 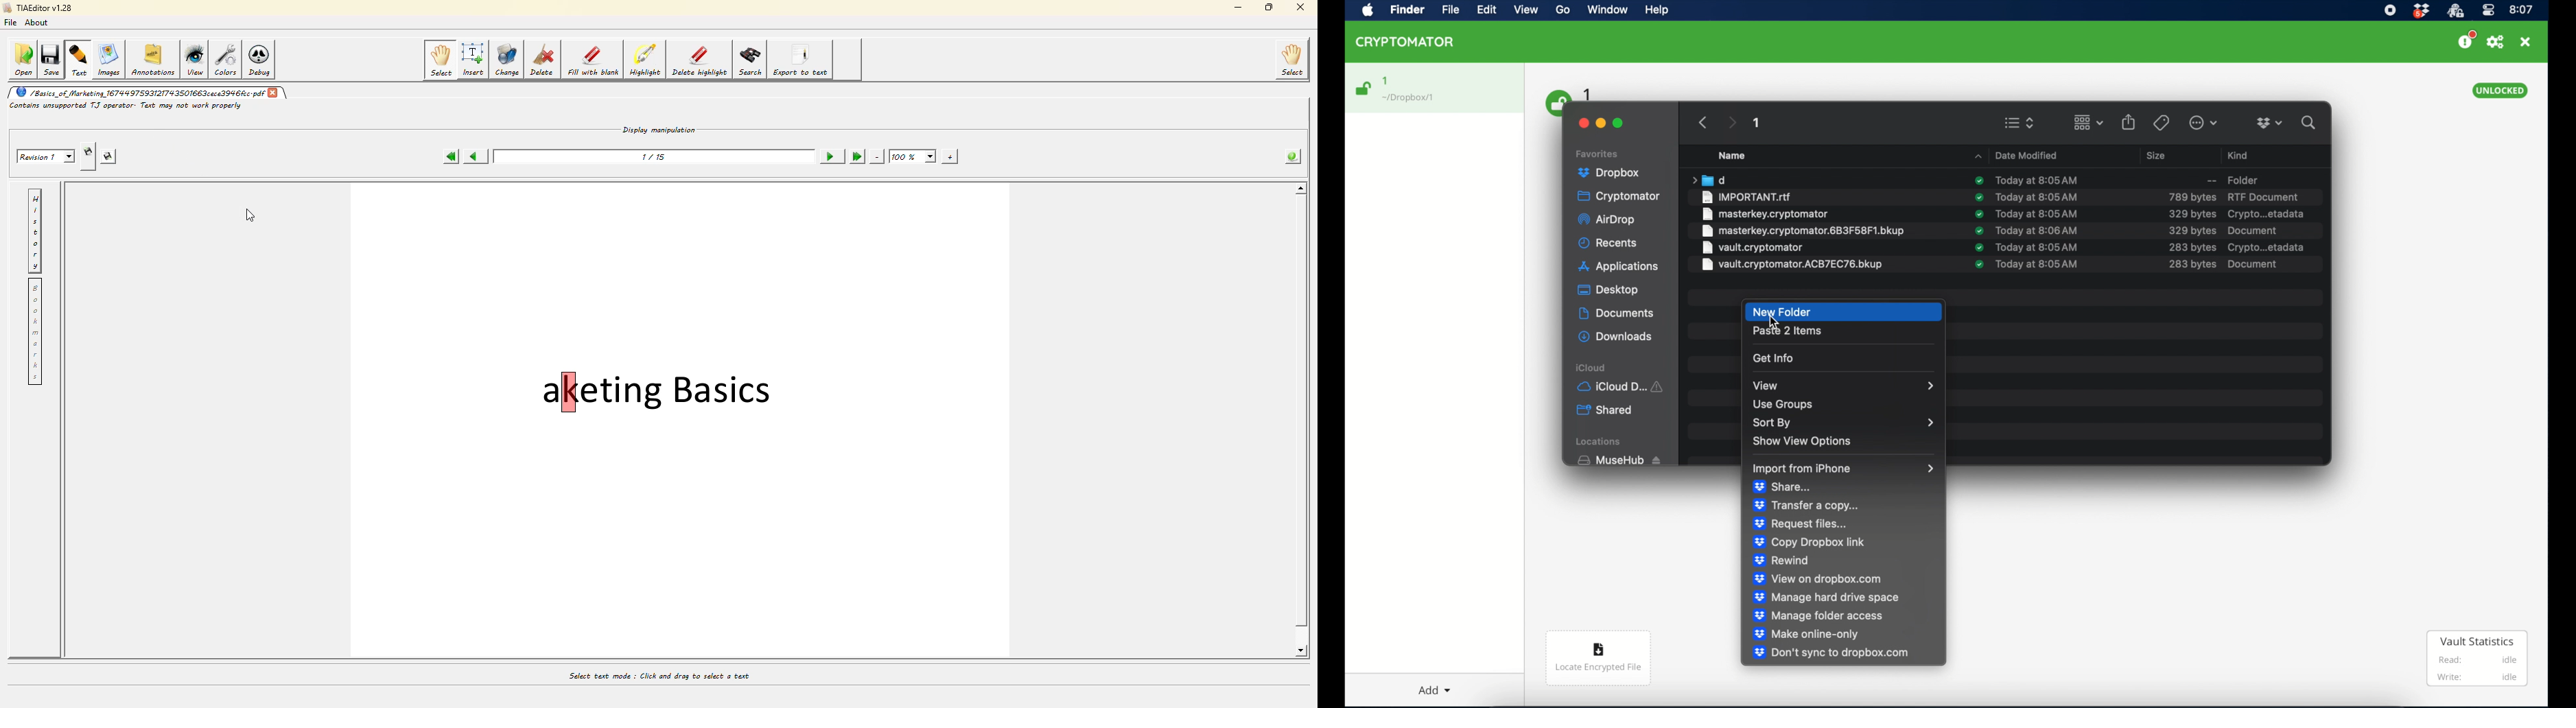 I want to click on Window, so click(x=1611, y=12).